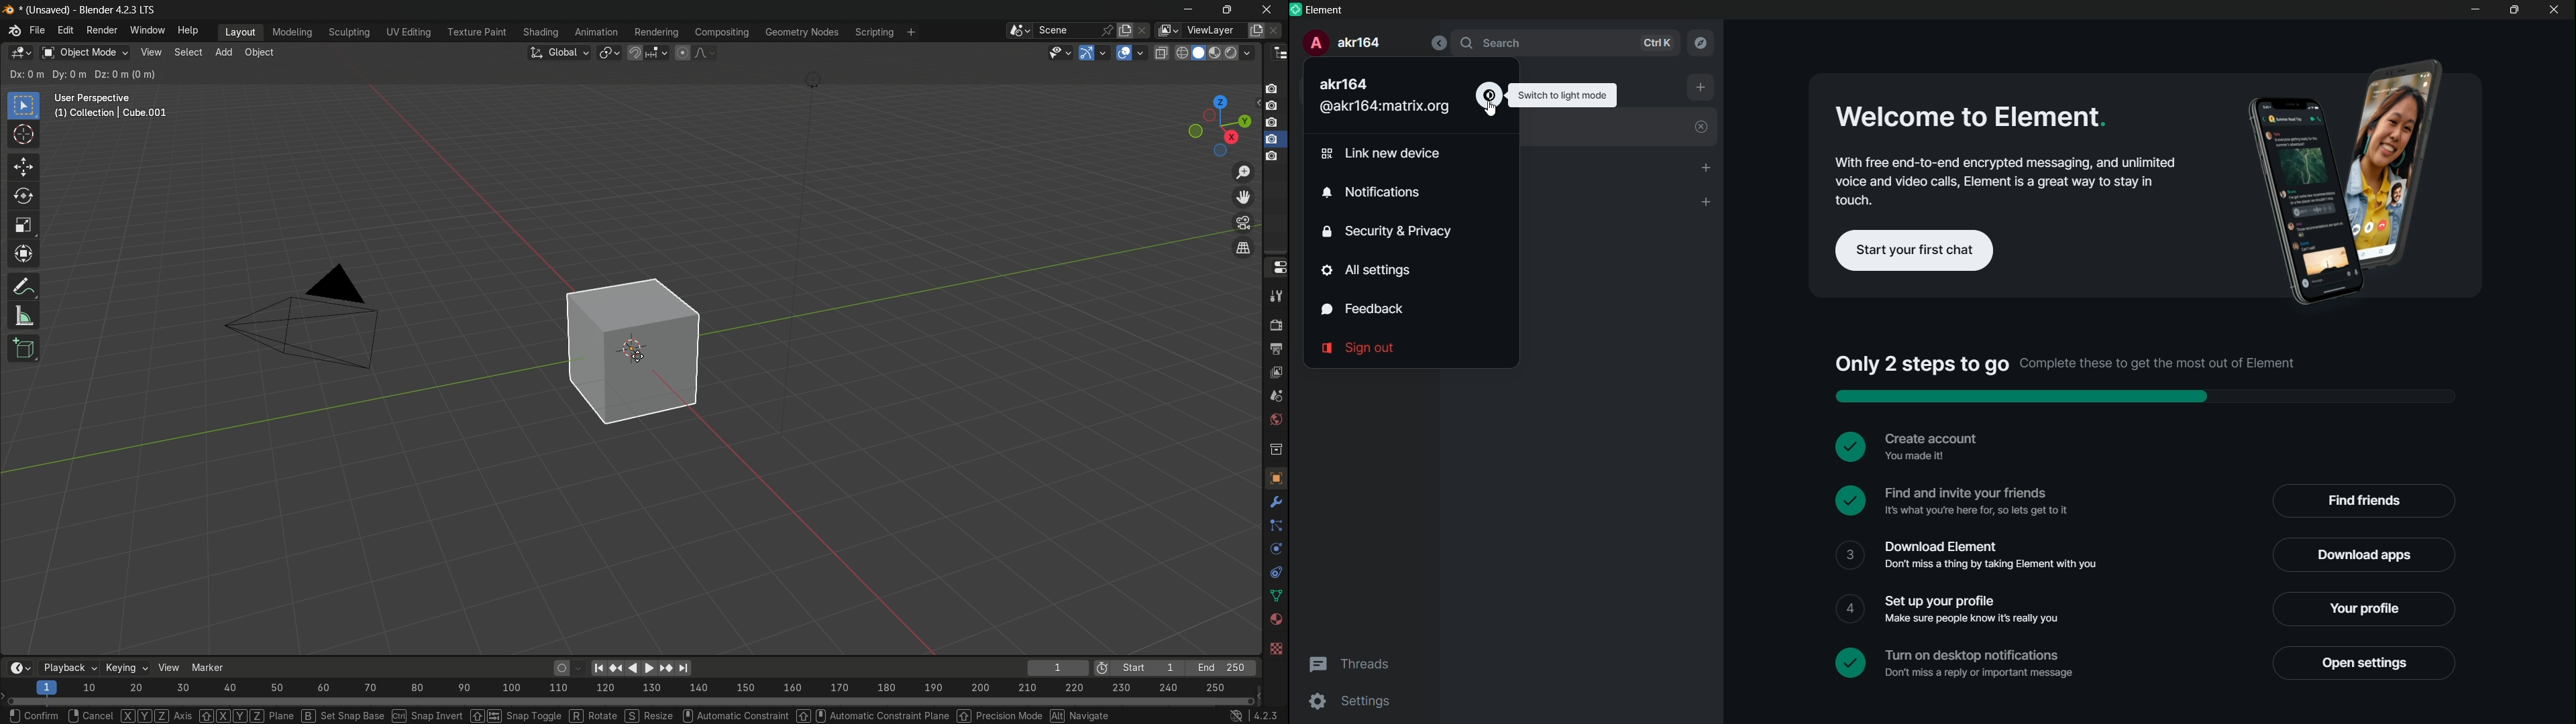 The height and width of the screenshot is (728, 2576). I want to click on app icon, so click(1296, 10).